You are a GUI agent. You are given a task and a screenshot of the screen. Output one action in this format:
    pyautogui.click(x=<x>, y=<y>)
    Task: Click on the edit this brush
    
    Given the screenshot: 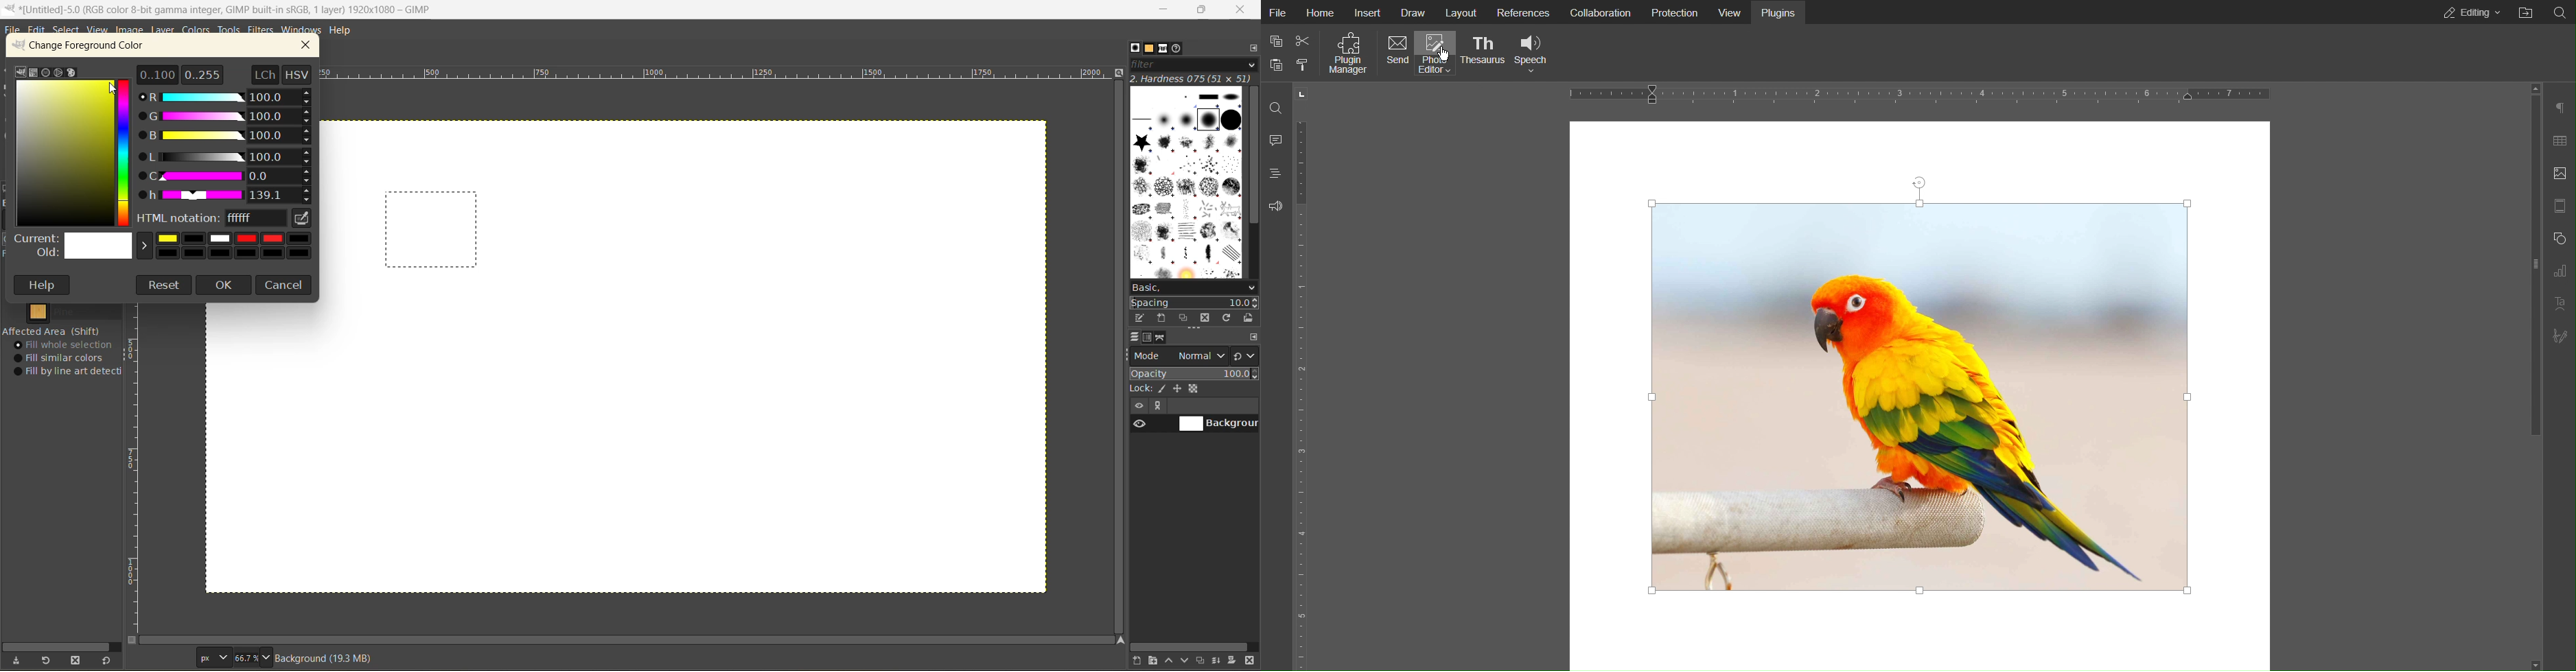 What is the action you would take?
    pyautogui.click(x=1142, y=319)
    